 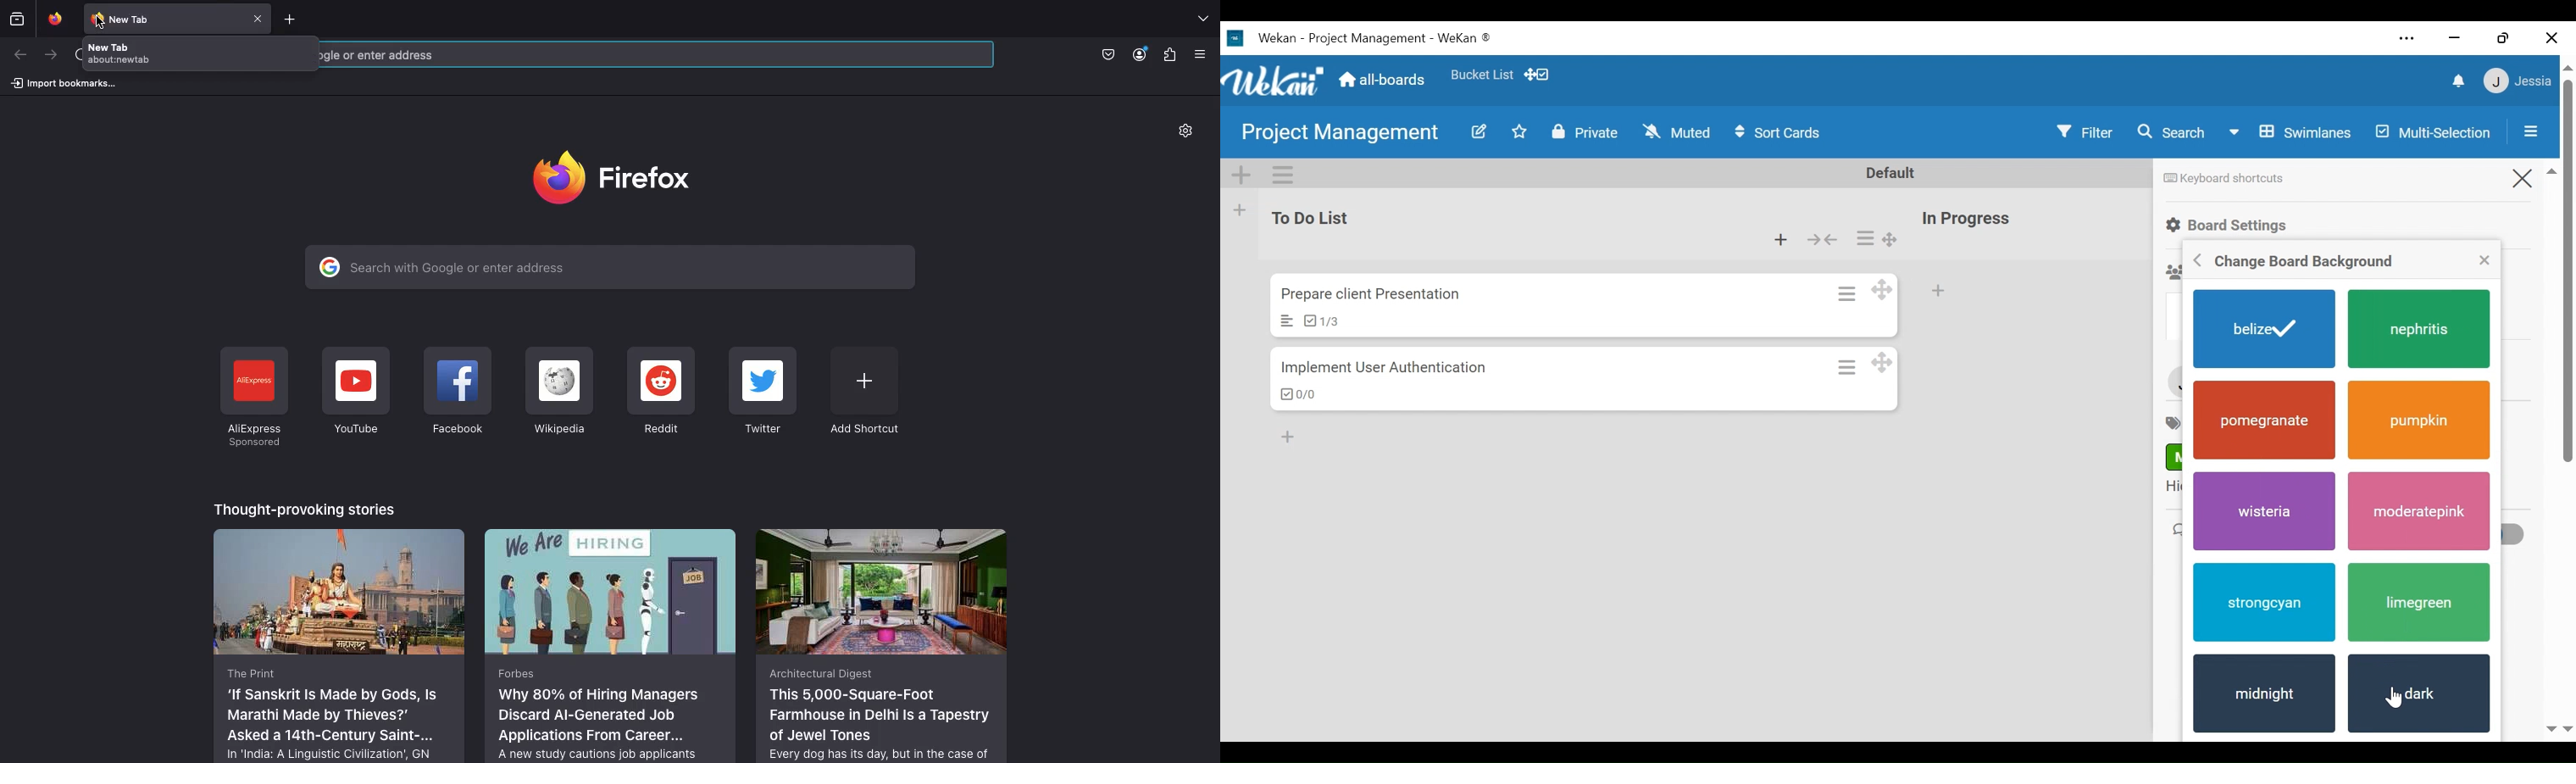 I want to click on Personalize New Tab, so click(x=1191, y=134).